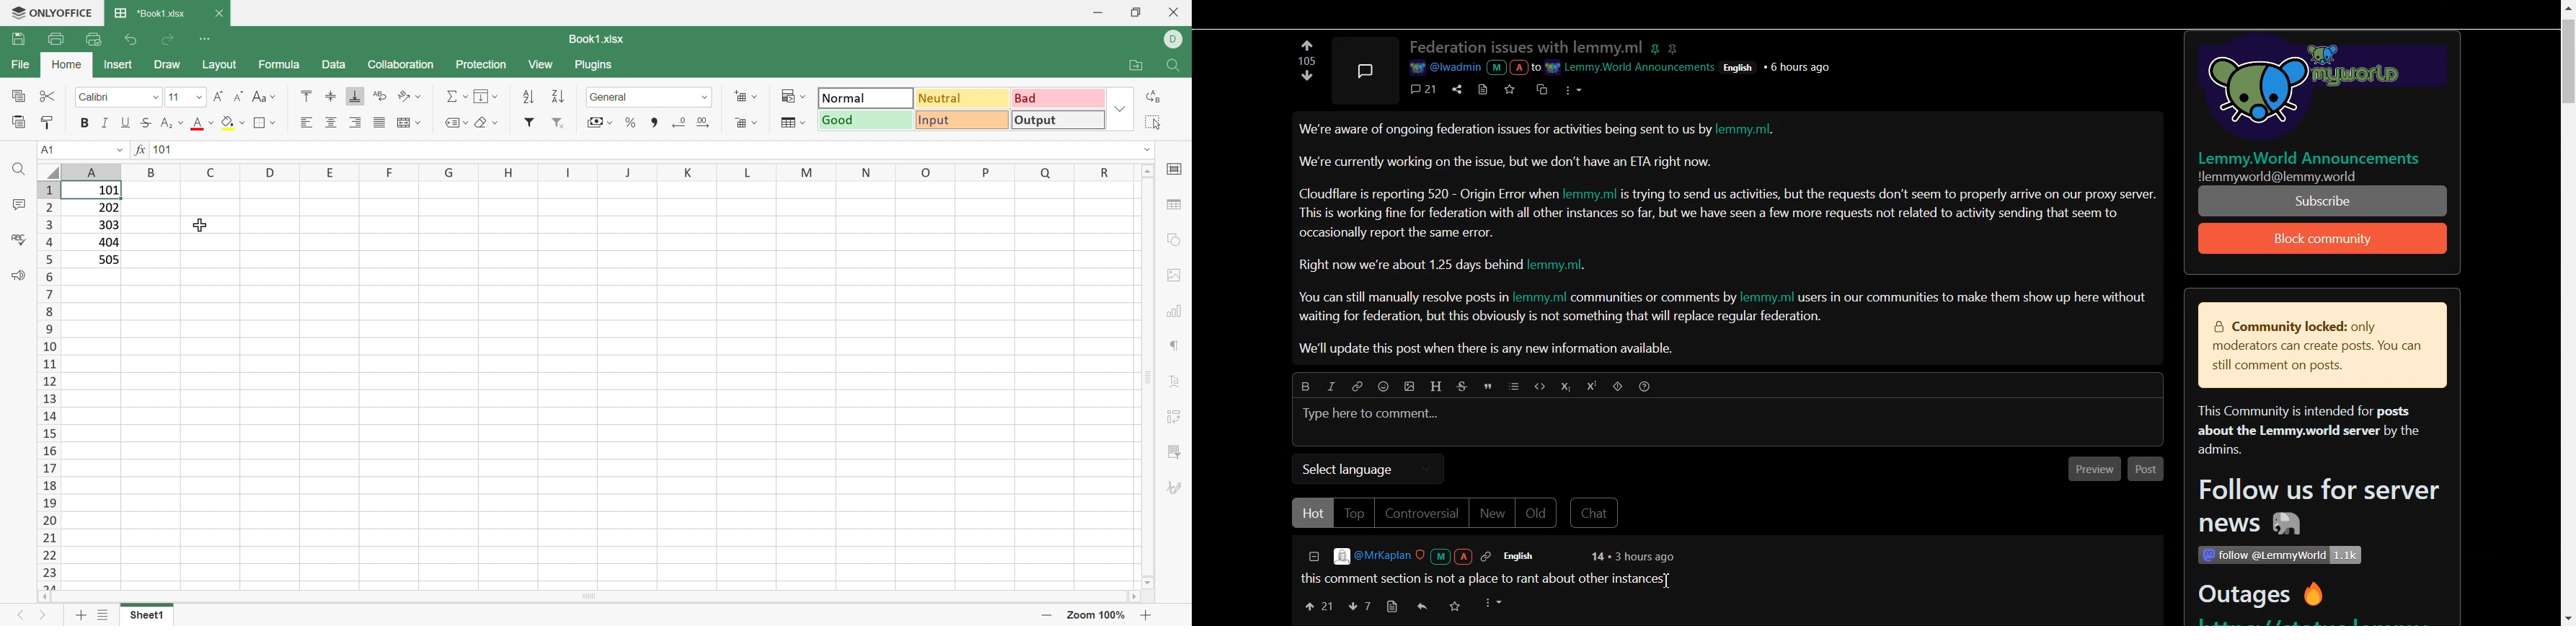 The width and height of the screenshot is (2576, 644). What do you see at coordinates (222, 12) in the screenshot?
I see `Close` at bounding box center [222, 12].